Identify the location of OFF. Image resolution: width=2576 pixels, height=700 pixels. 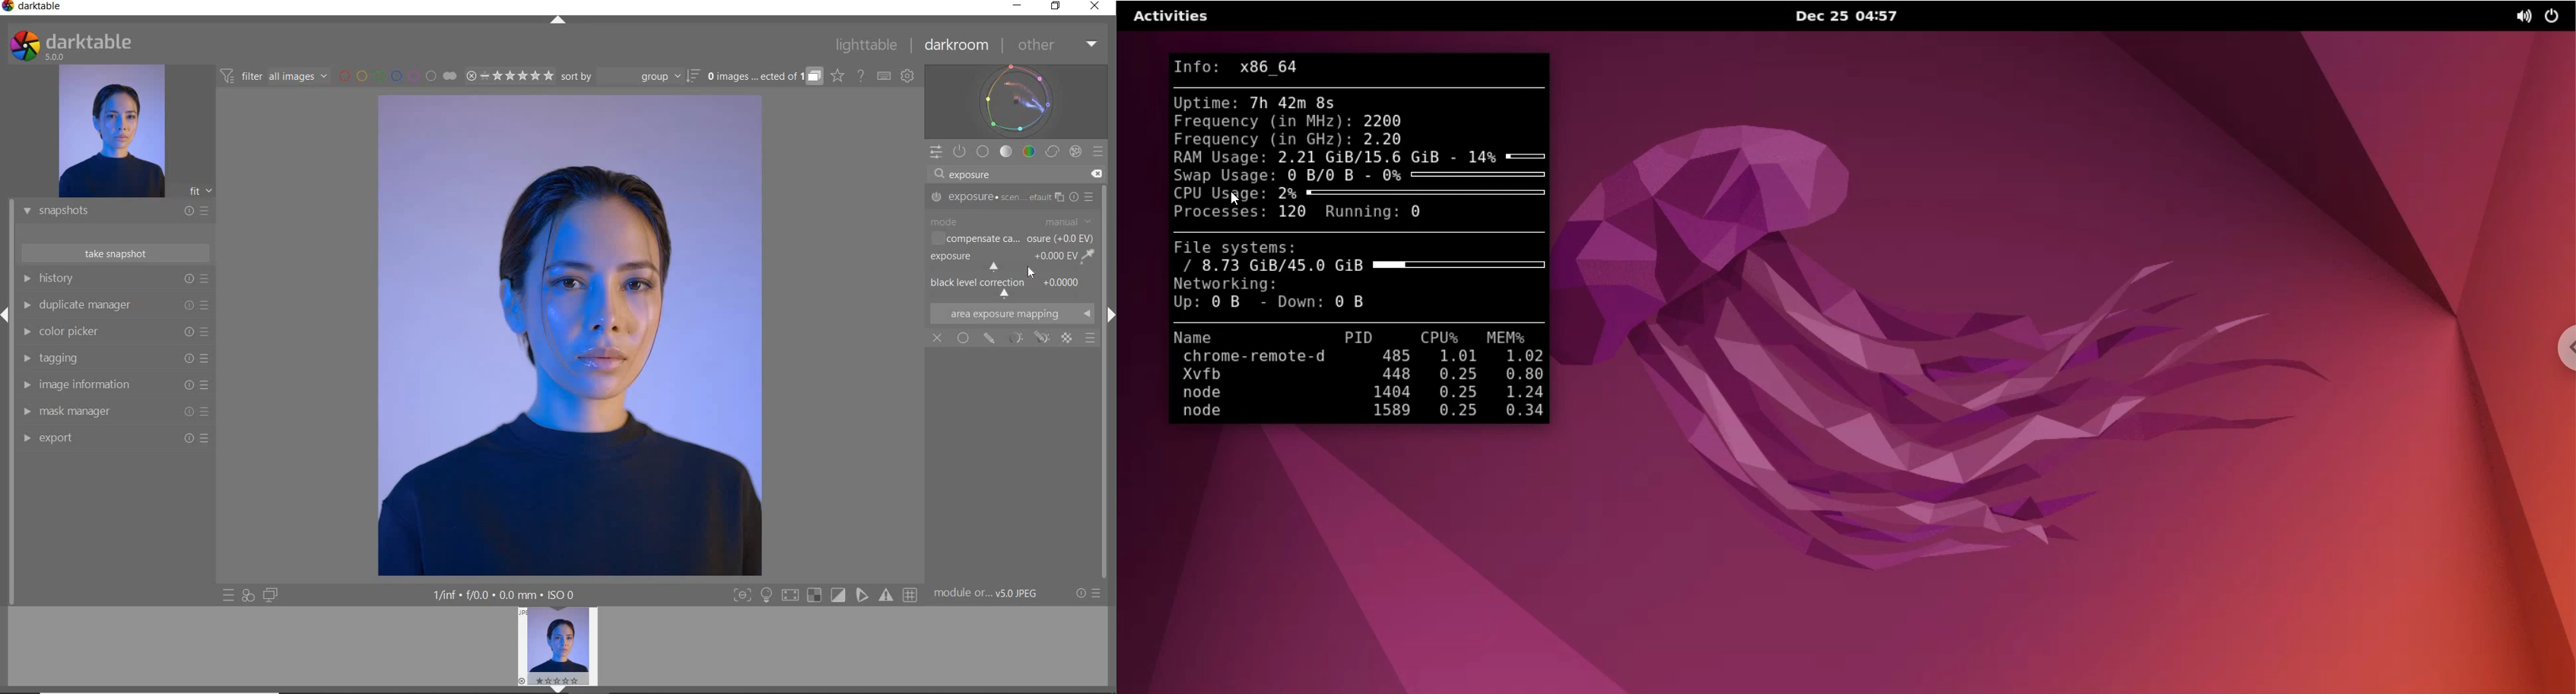
(937, 339).